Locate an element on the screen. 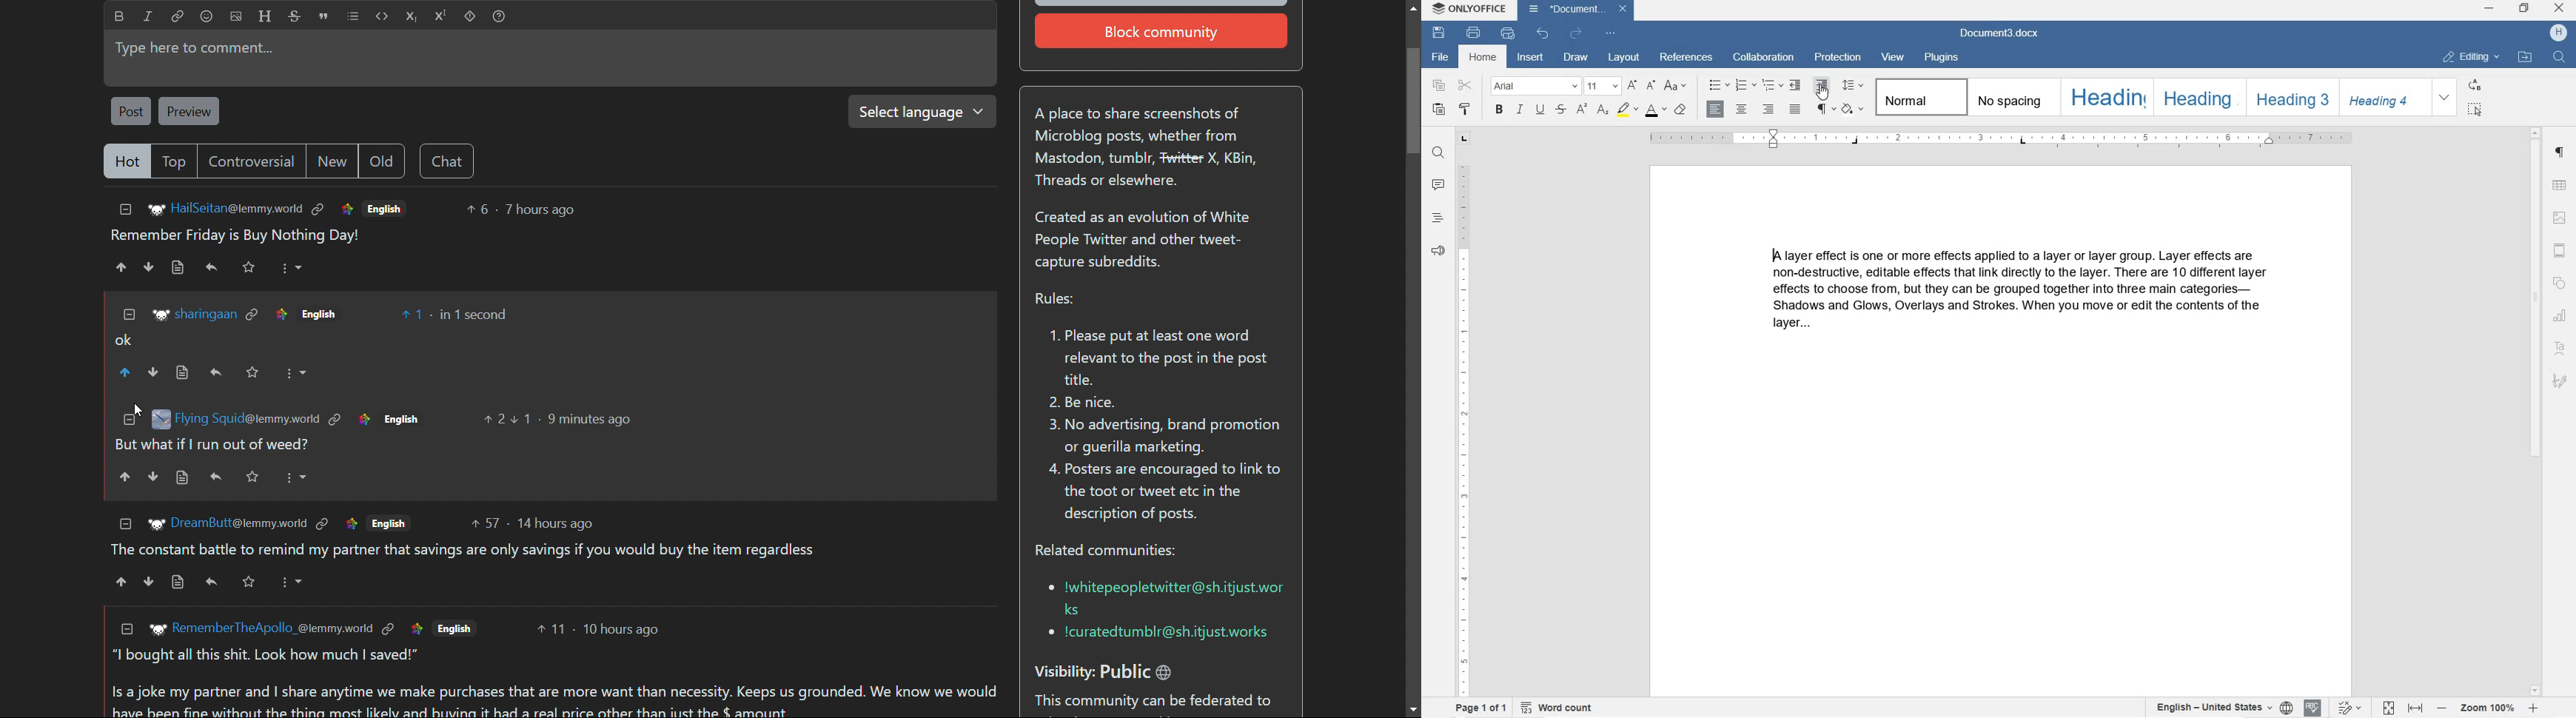 The image size is (2576, 728). VIEW is located at coordinates (1896, 58).